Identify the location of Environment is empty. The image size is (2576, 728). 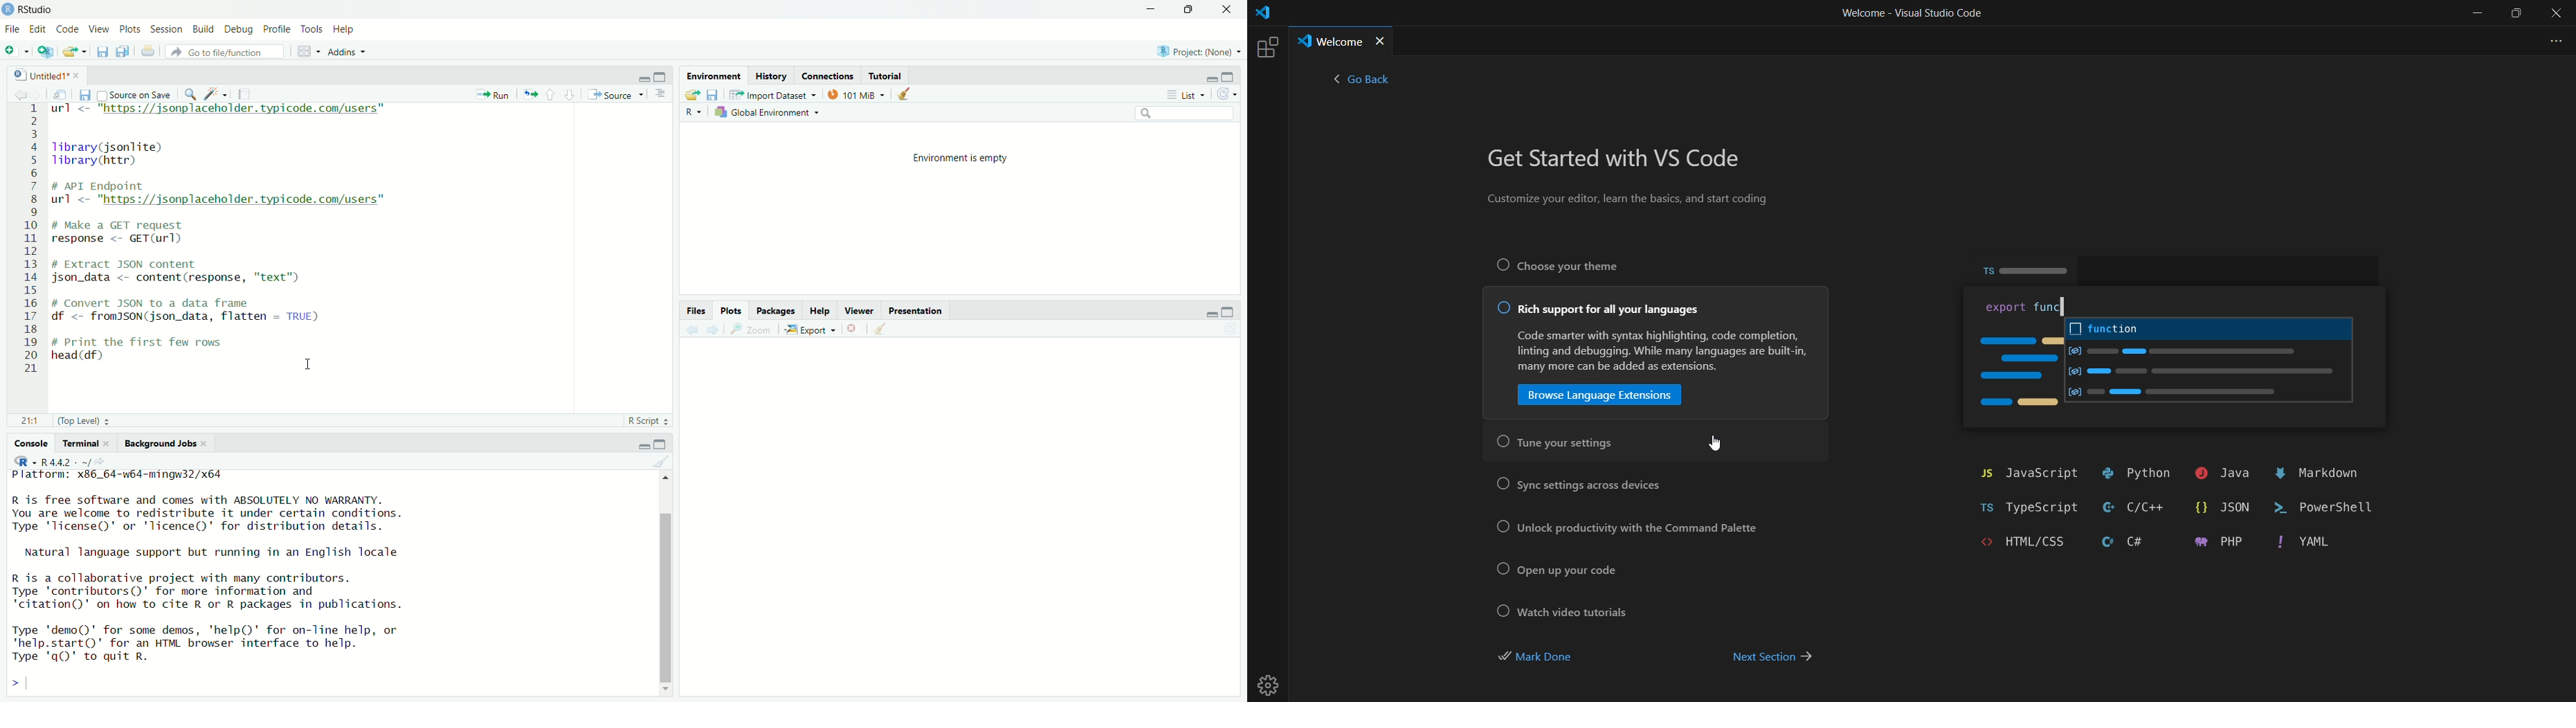
(961, 159).